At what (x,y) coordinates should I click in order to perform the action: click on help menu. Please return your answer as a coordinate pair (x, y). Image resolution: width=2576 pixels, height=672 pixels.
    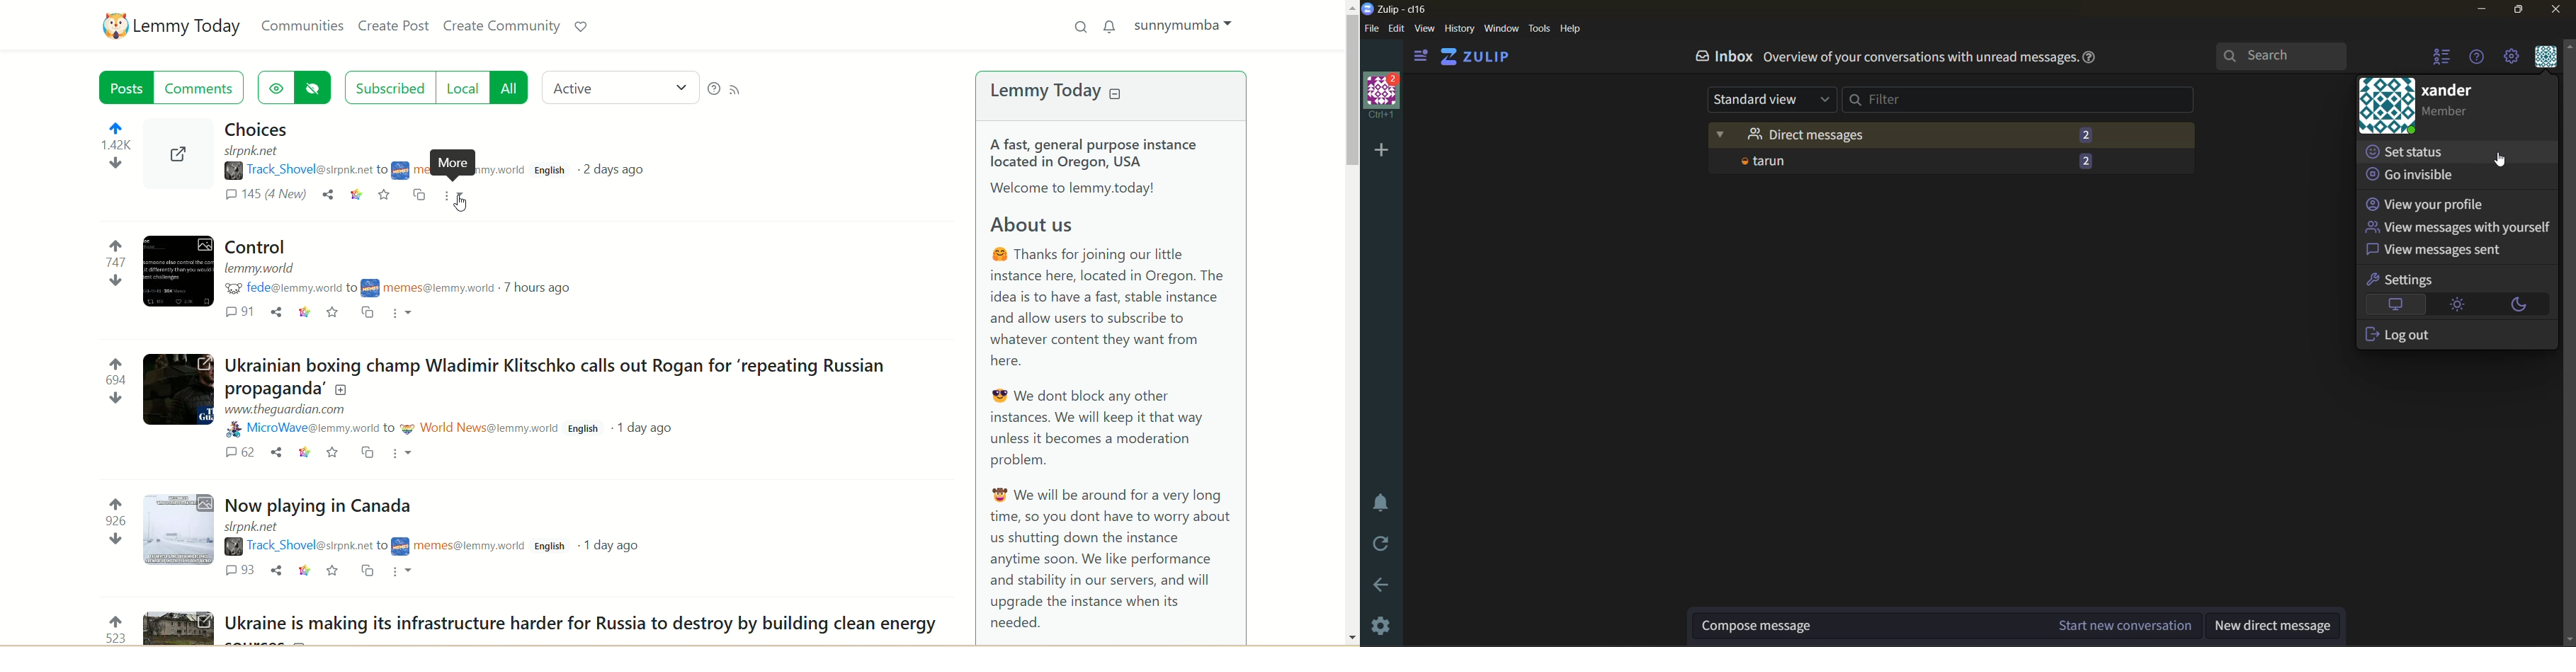
    Looking at the image, I should click on (2480, 60).